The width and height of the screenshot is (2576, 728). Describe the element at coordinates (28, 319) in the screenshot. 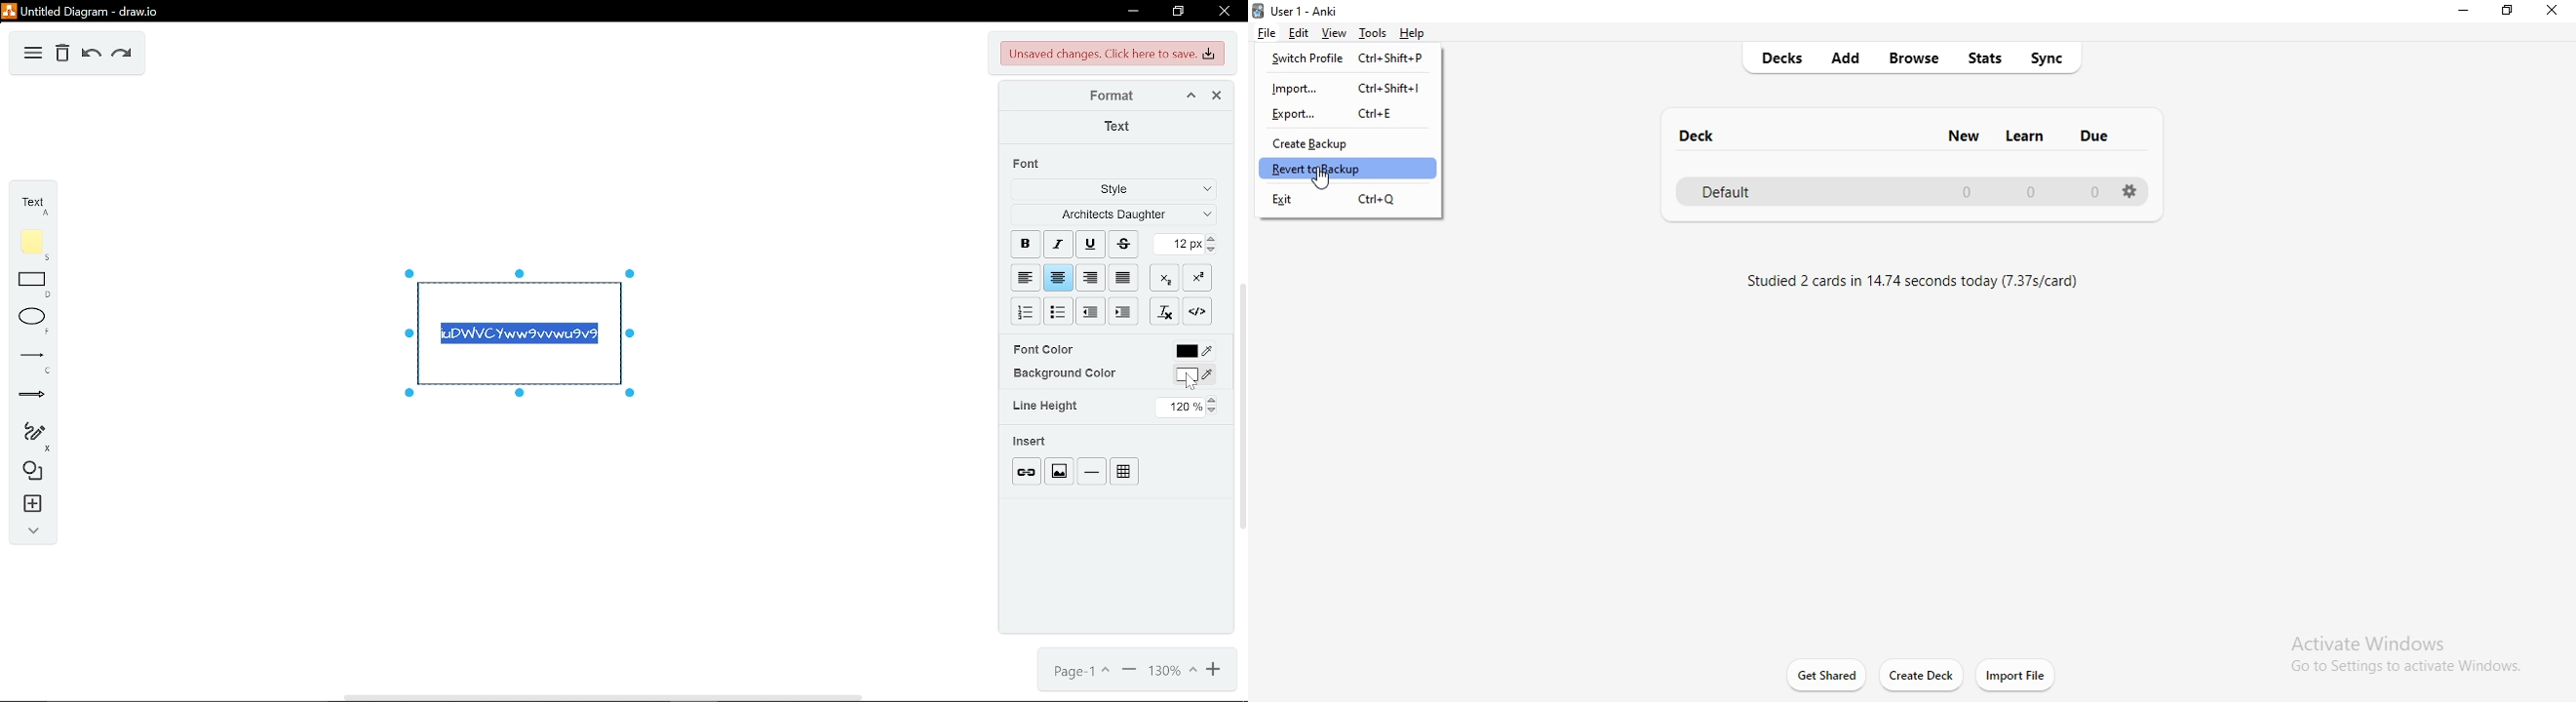

I see `ellipse` at that location.